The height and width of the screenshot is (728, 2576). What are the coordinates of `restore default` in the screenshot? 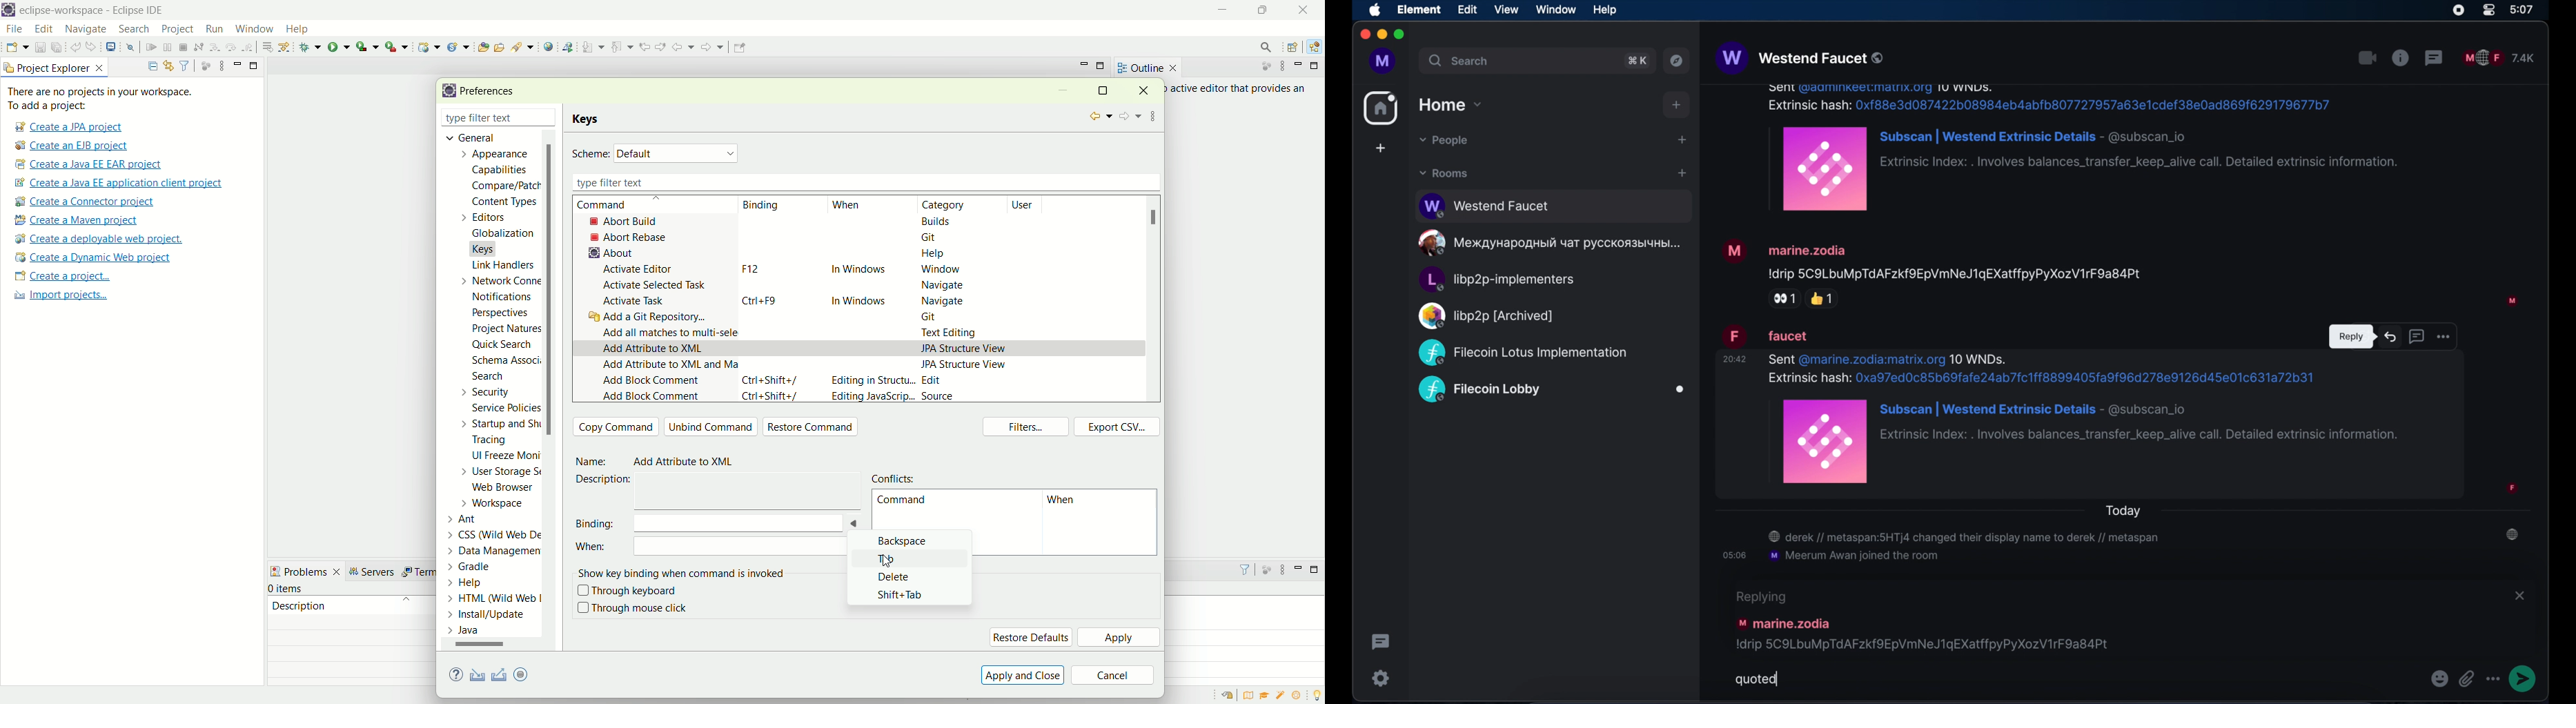 It's located at (1030, 637).